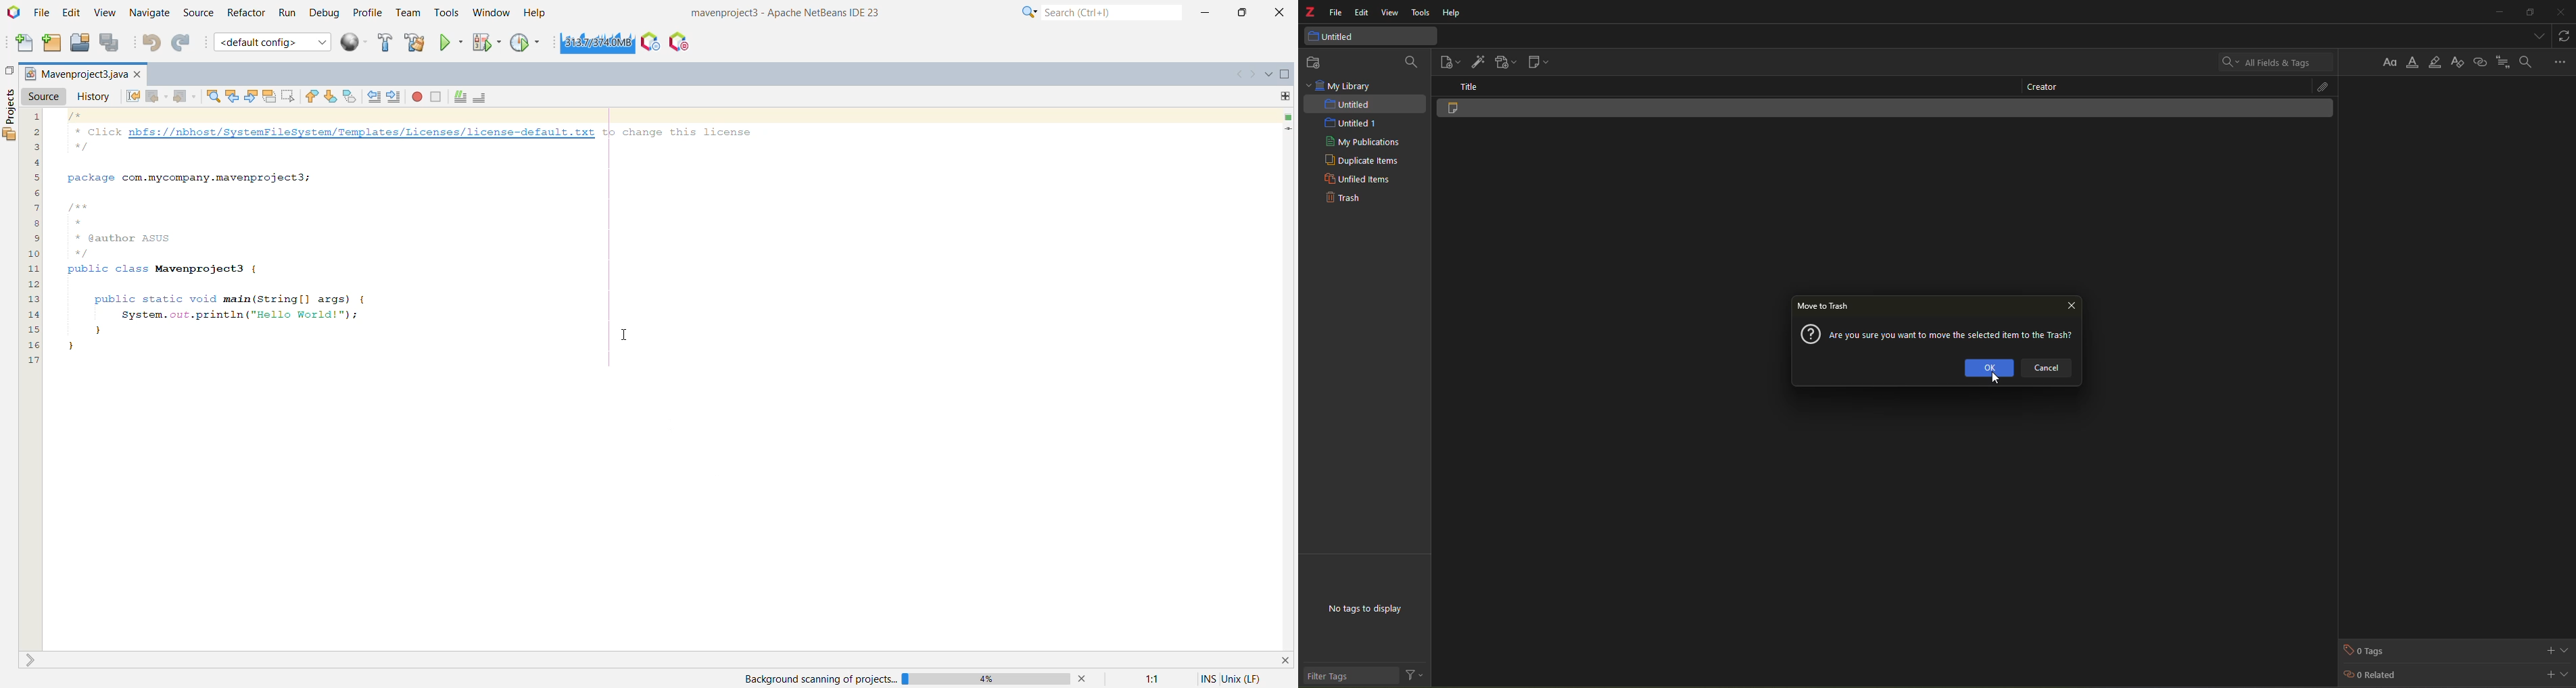  What do you see at coordinates (1112, 14) in the screenshot?
I see `Search` at bounding box center [1112, 14].